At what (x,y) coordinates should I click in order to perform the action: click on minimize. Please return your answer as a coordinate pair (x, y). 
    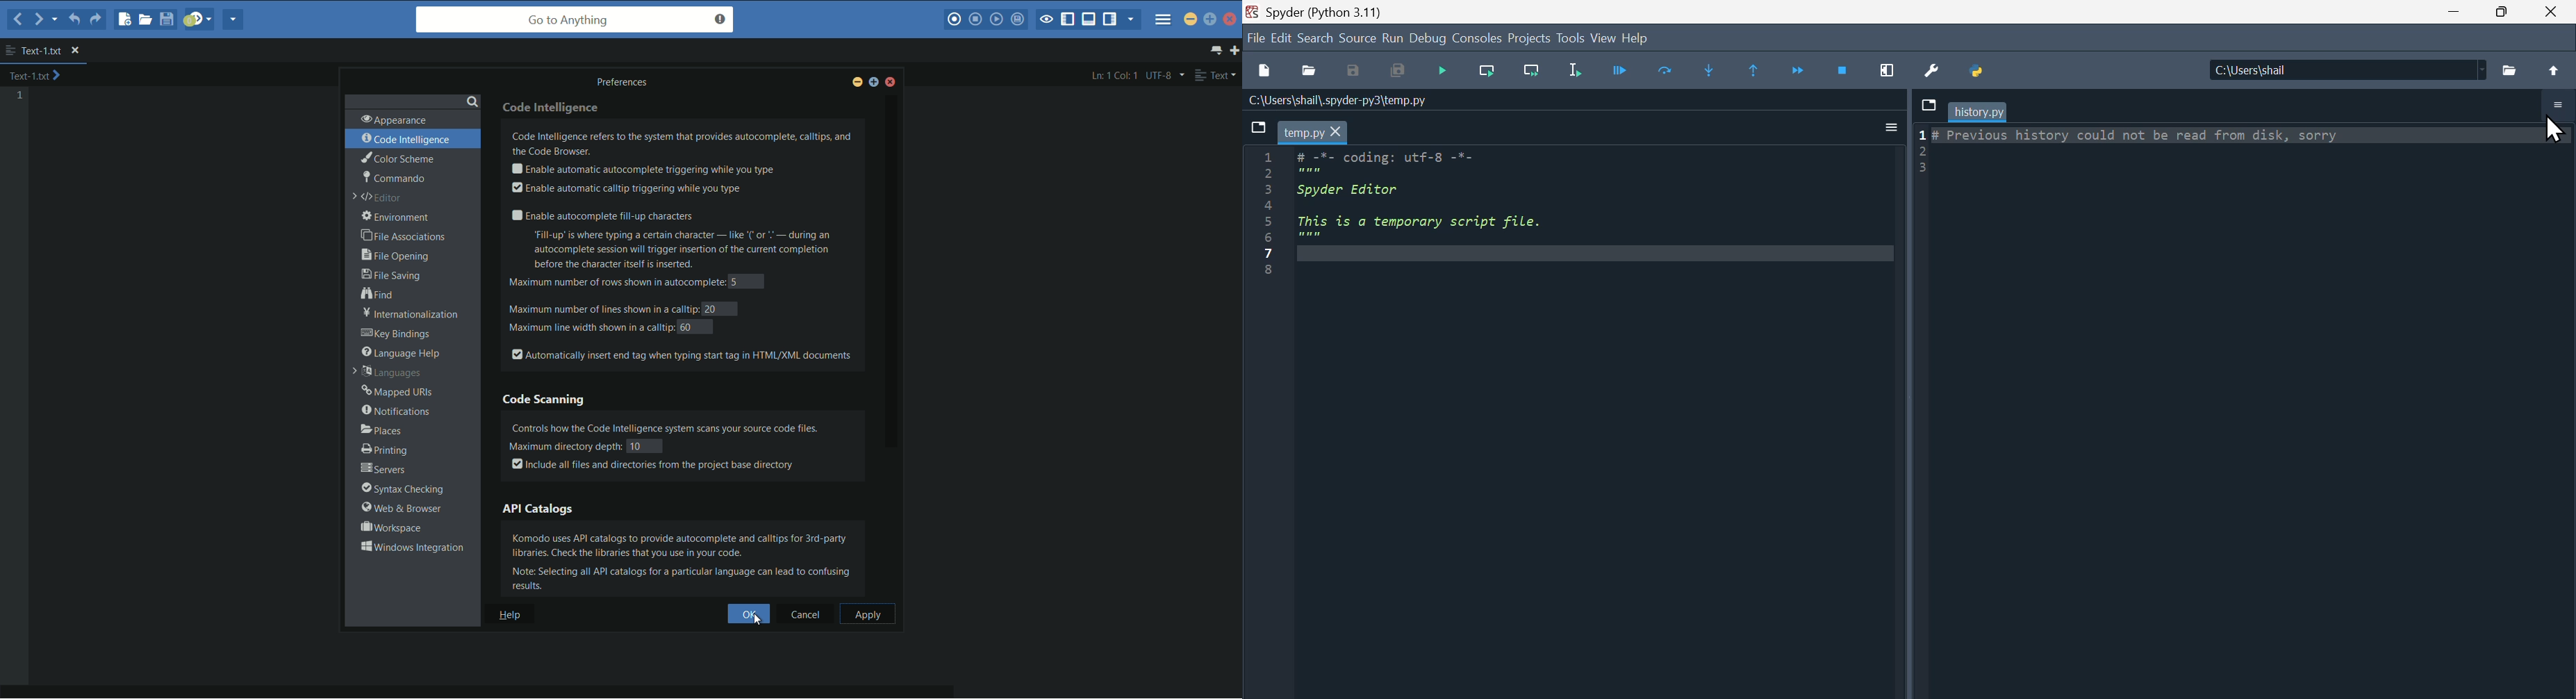
    Looking at the image, I should click on (2450, 12).